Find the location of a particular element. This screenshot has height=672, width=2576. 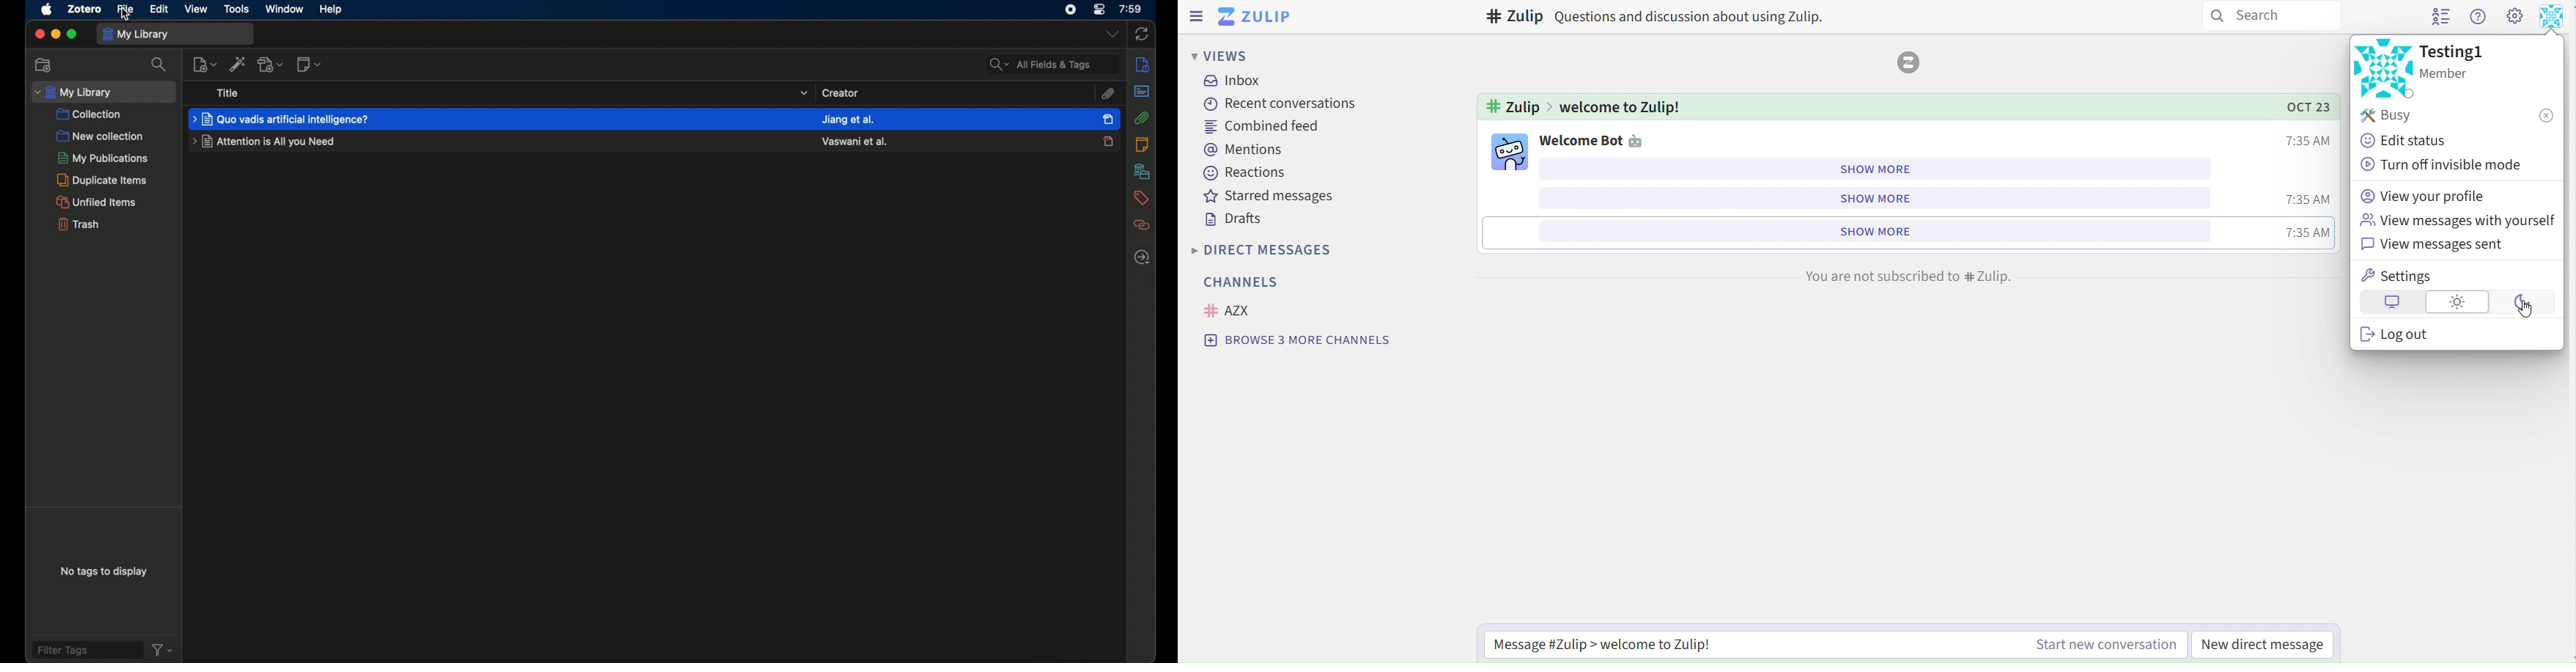

unified items is located at coordinates (96, 202).